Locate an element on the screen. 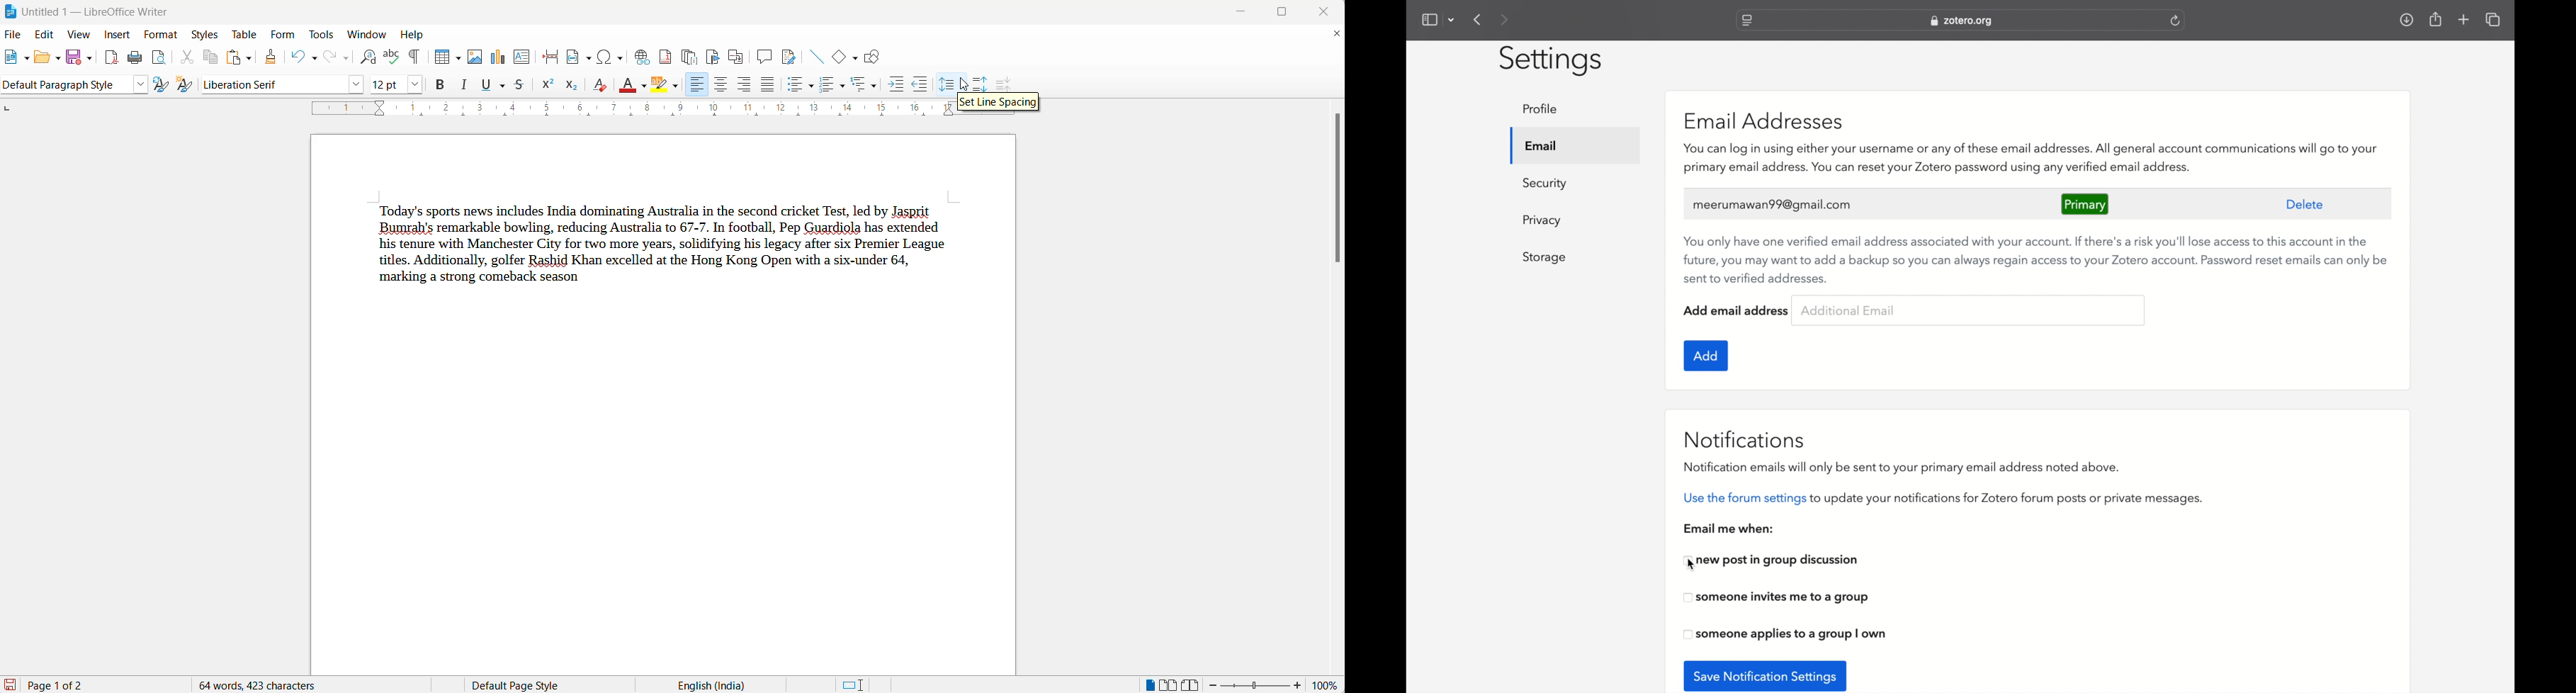 The width and height of the screenshot is (2576, 700). new post in group discussion is located at coordinates (1772, 561).